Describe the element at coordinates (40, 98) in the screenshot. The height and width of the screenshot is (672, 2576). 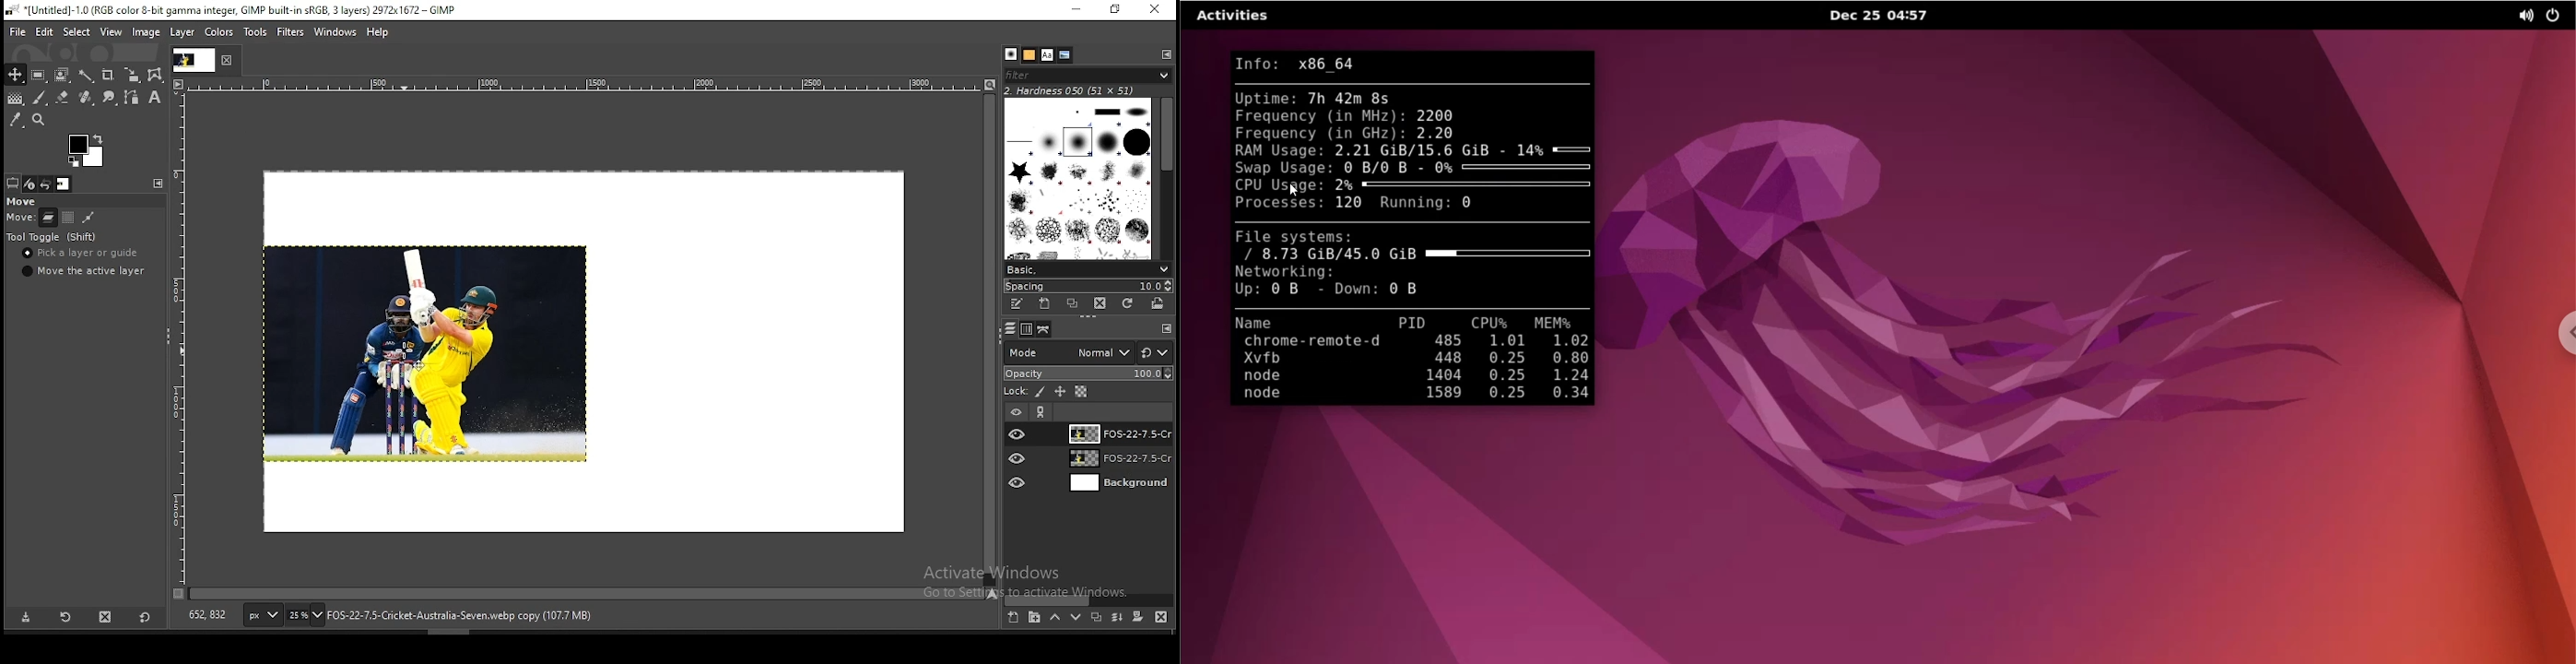
I see `brush tool` at that location.